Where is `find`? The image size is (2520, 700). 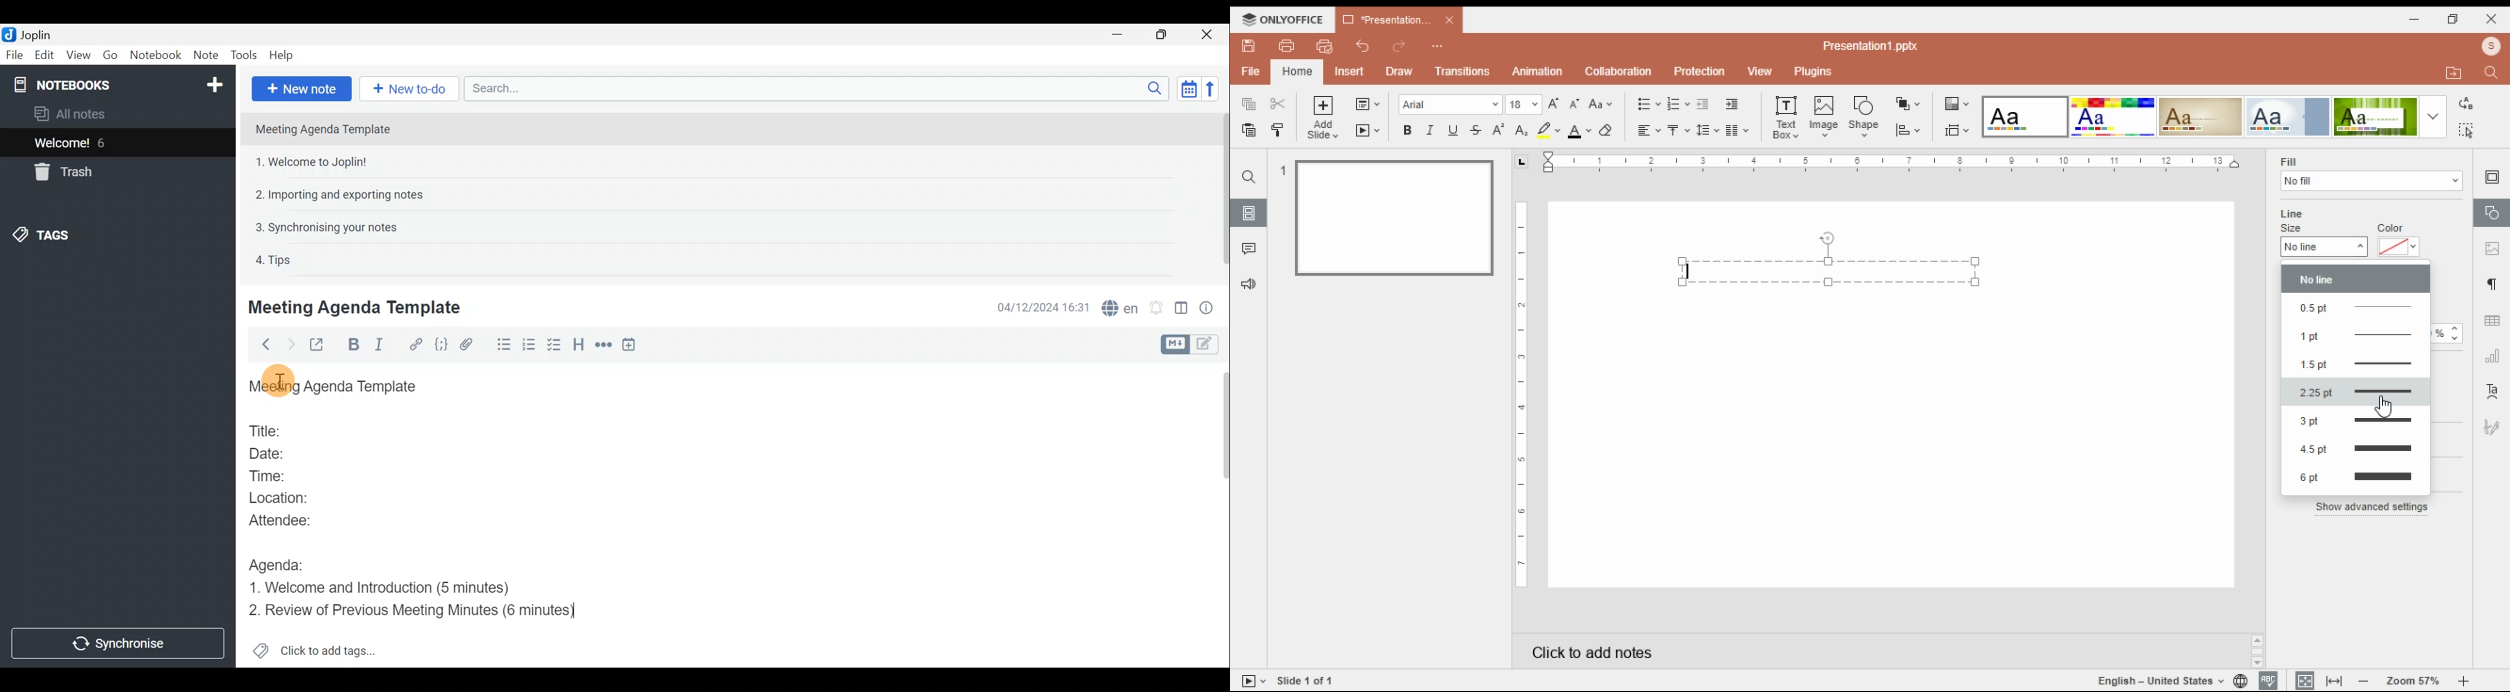 find is located at coordinates (2468, 130).